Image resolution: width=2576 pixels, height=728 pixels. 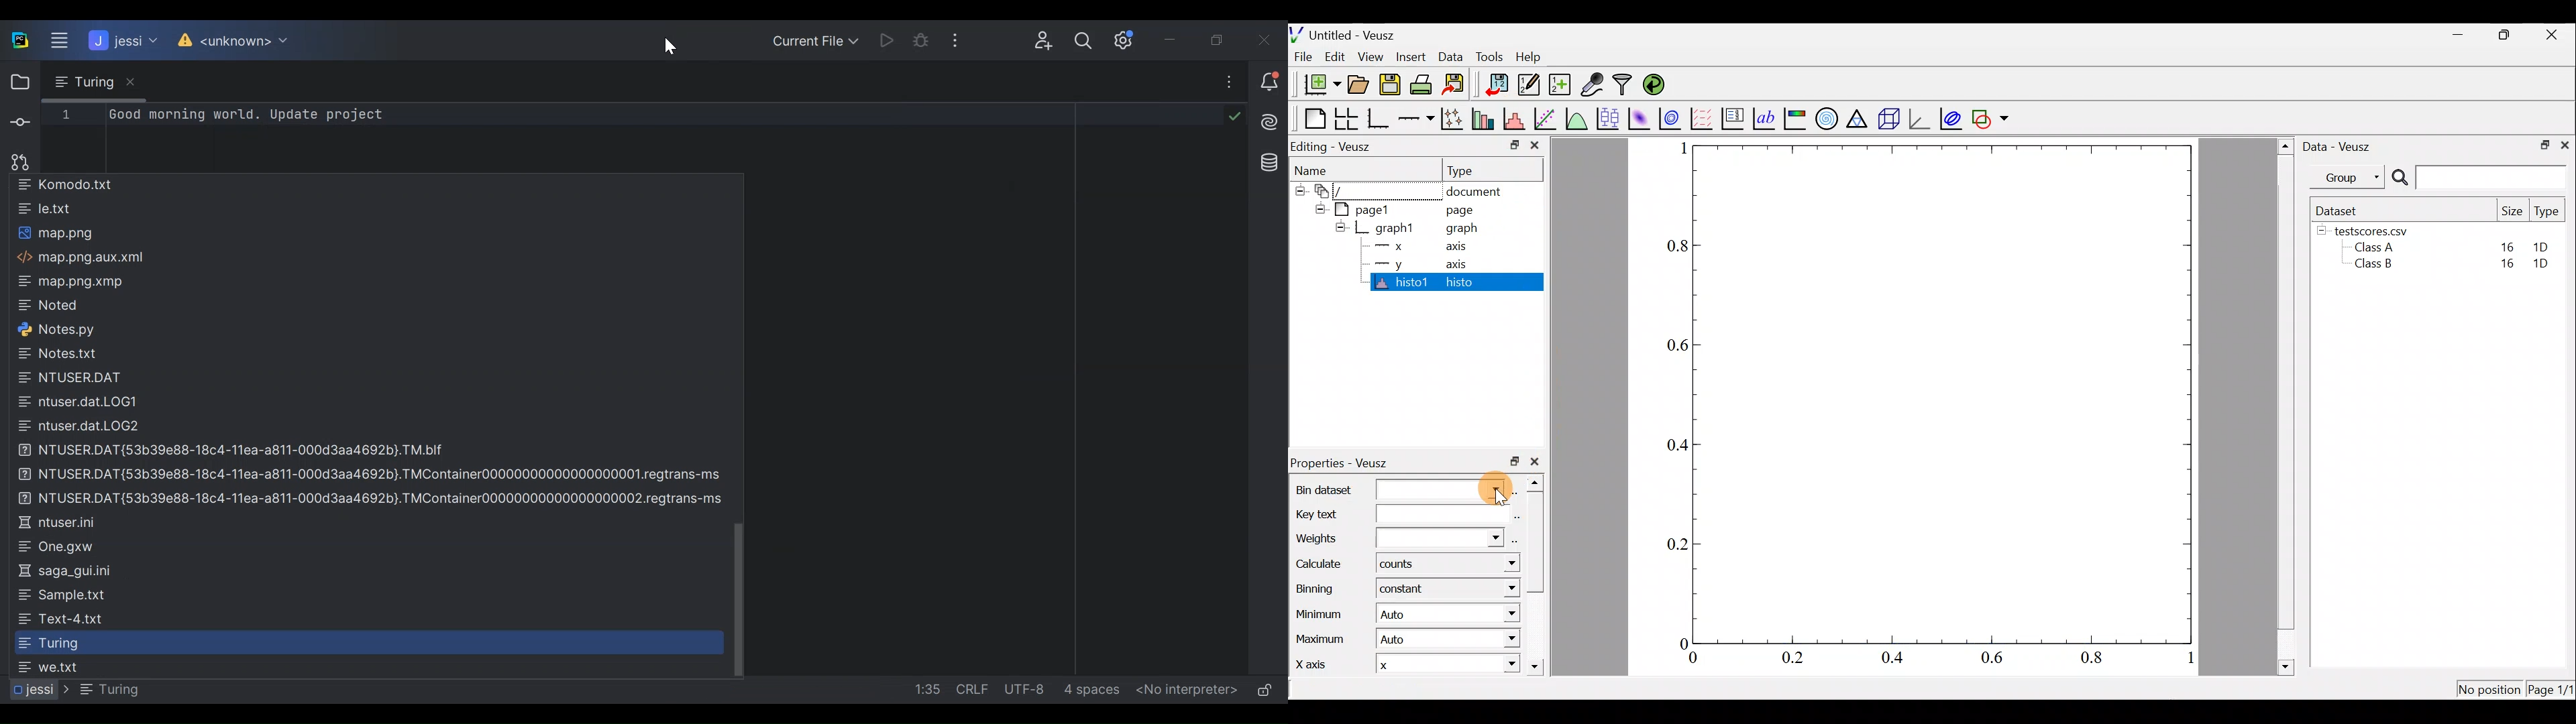 What do you see at coordinates (1481, 192) in the screenshot?
I see `document` at bounding box center [1481, 192].